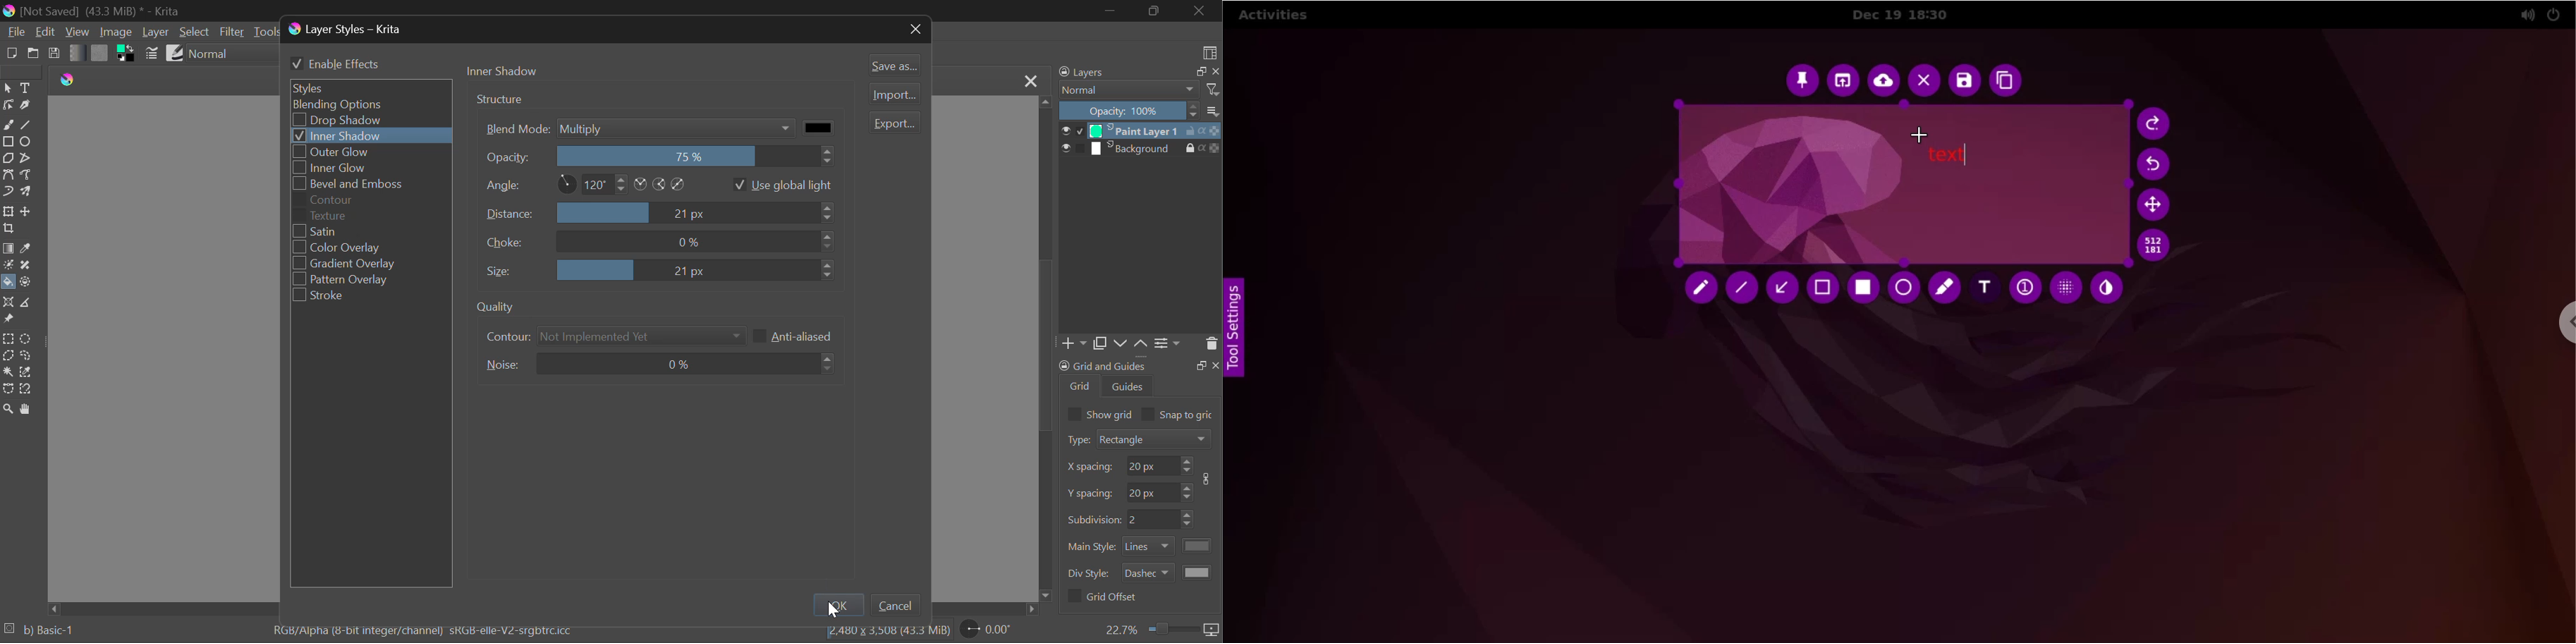 Image resolution: width=2576 pixels, height=644 pixels. Describe the element at coordinates (1944, 290) in the screenshot. I see `marker tool` at that location.